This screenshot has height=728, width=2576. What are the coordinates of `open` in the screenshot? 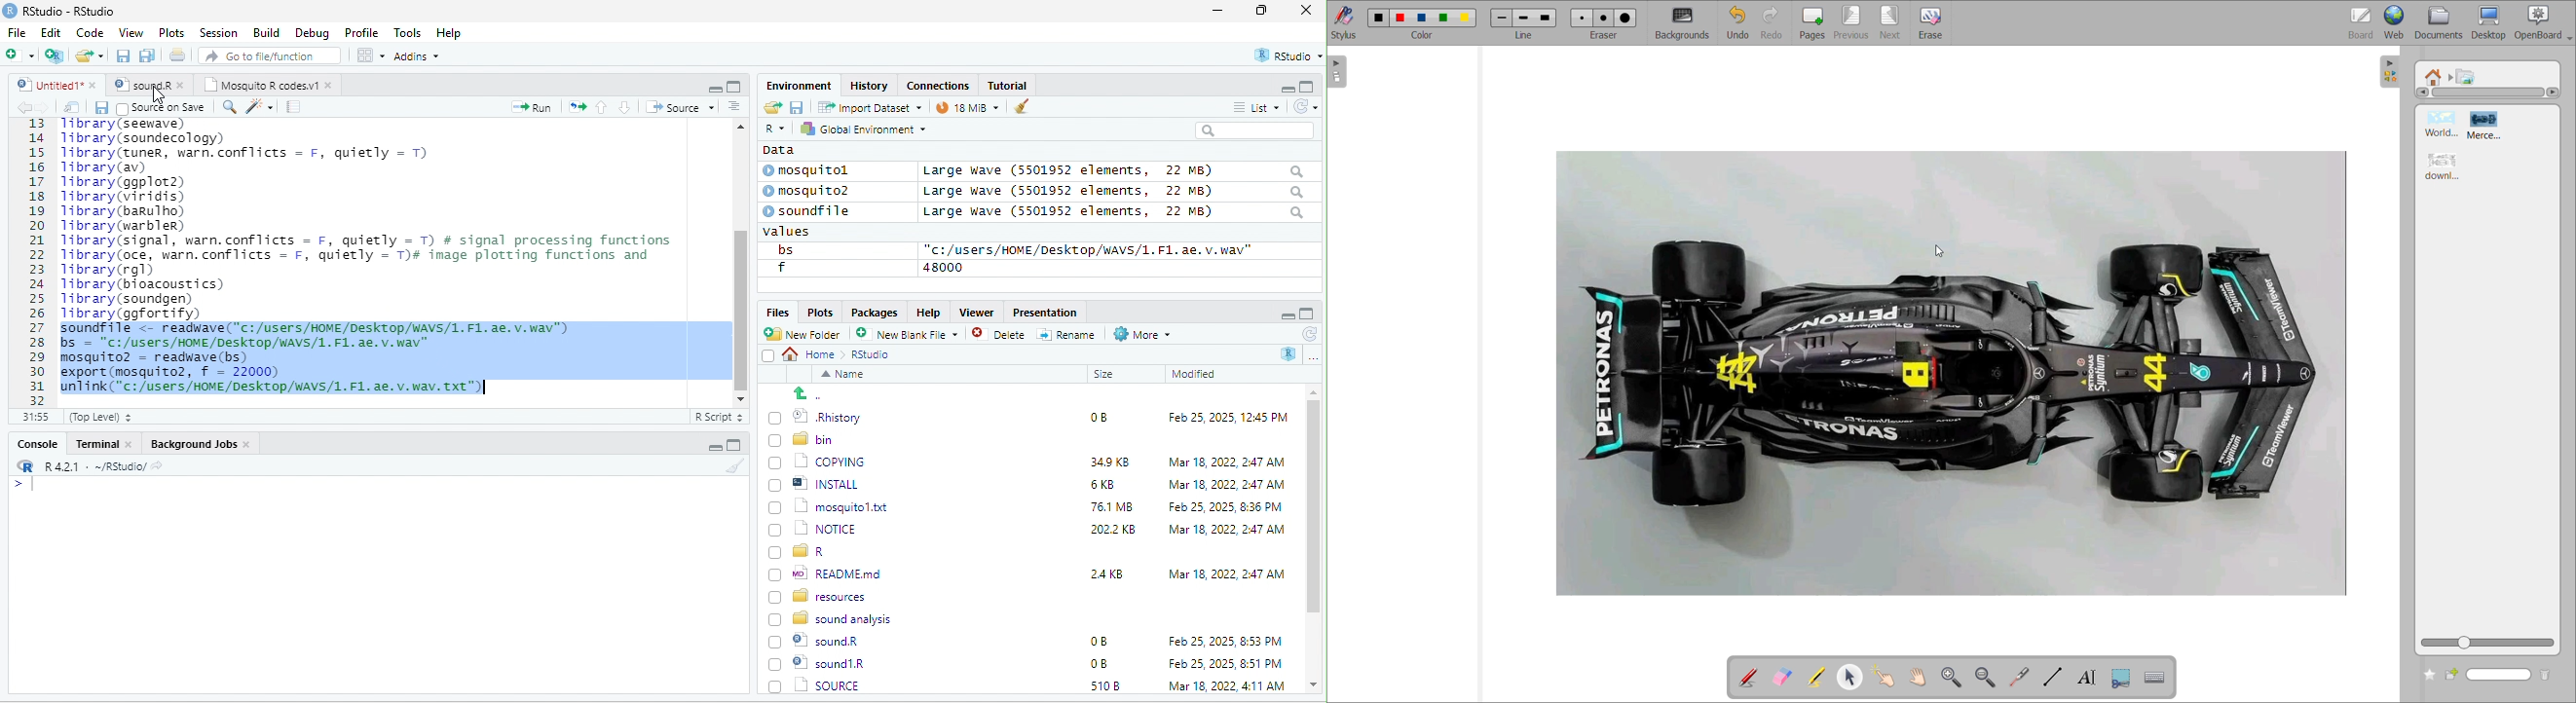 It's located at (72, 107).